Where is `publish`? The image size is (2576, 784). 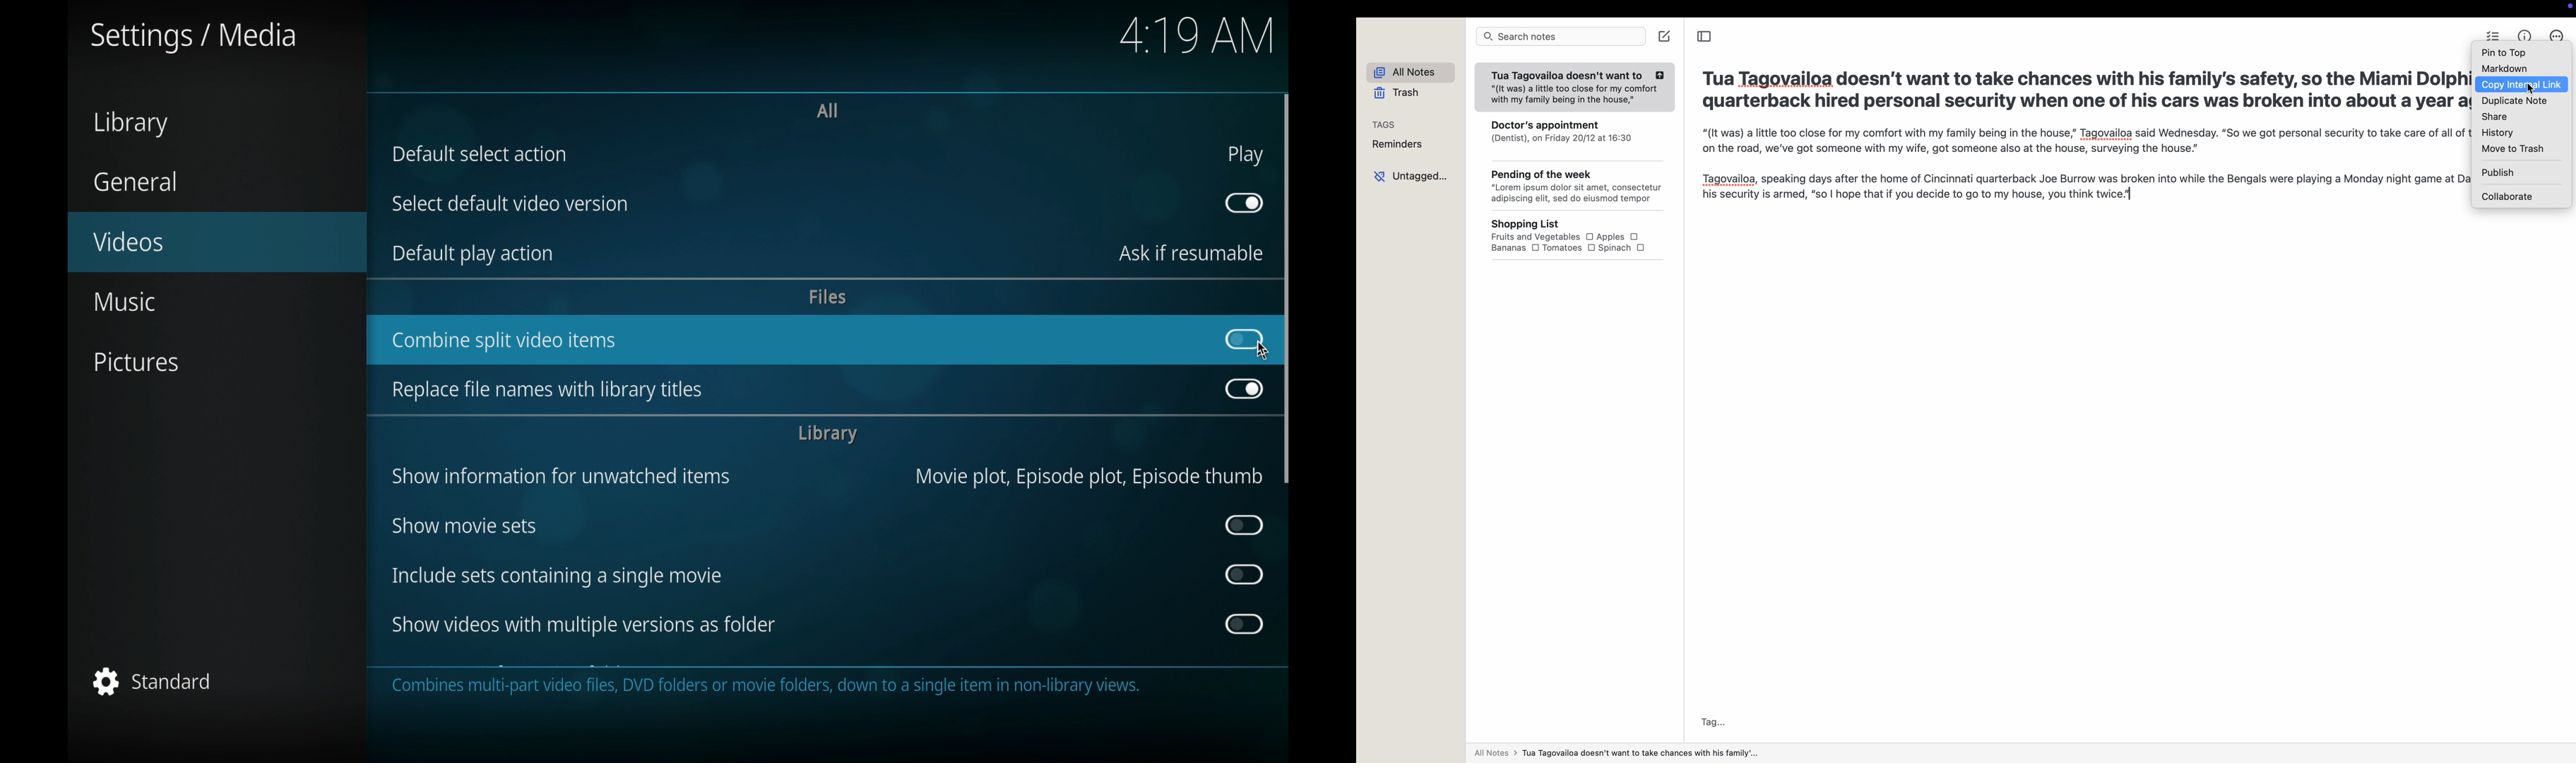 publish is located at coordinates (2496, 174).